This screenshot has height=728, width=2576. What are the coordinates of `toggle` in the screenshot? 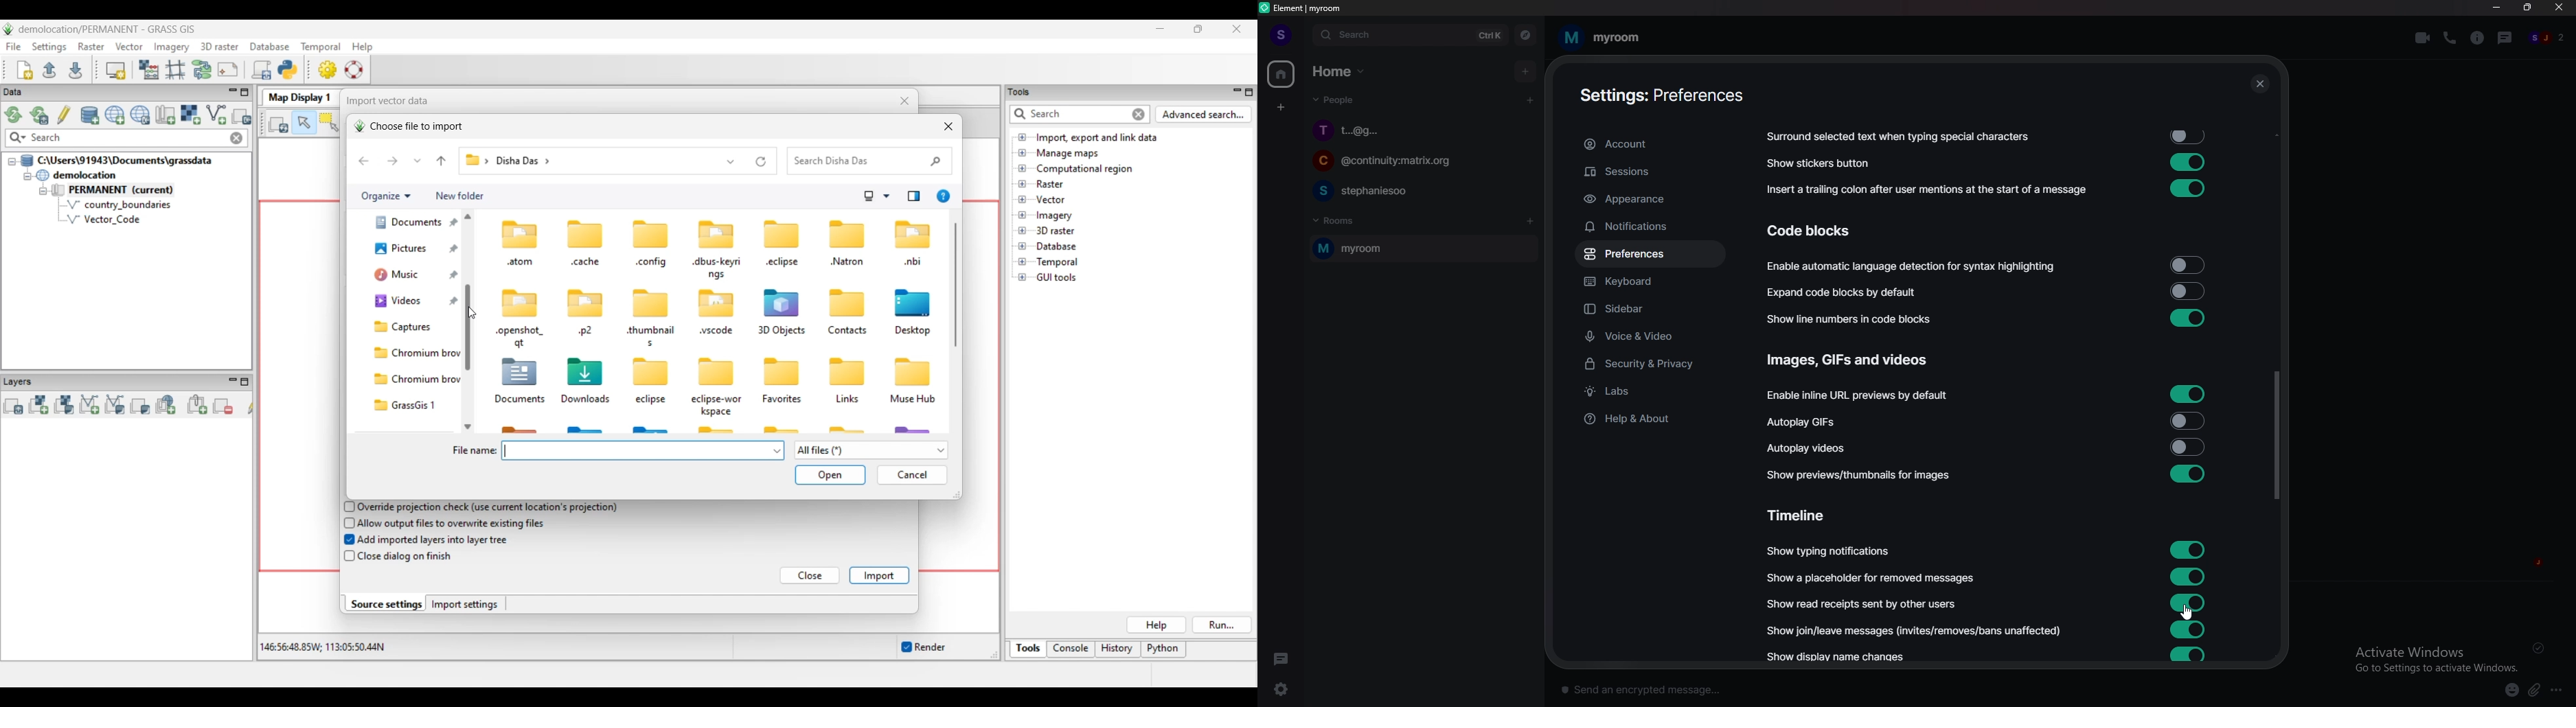 It's located at (2189, 655).